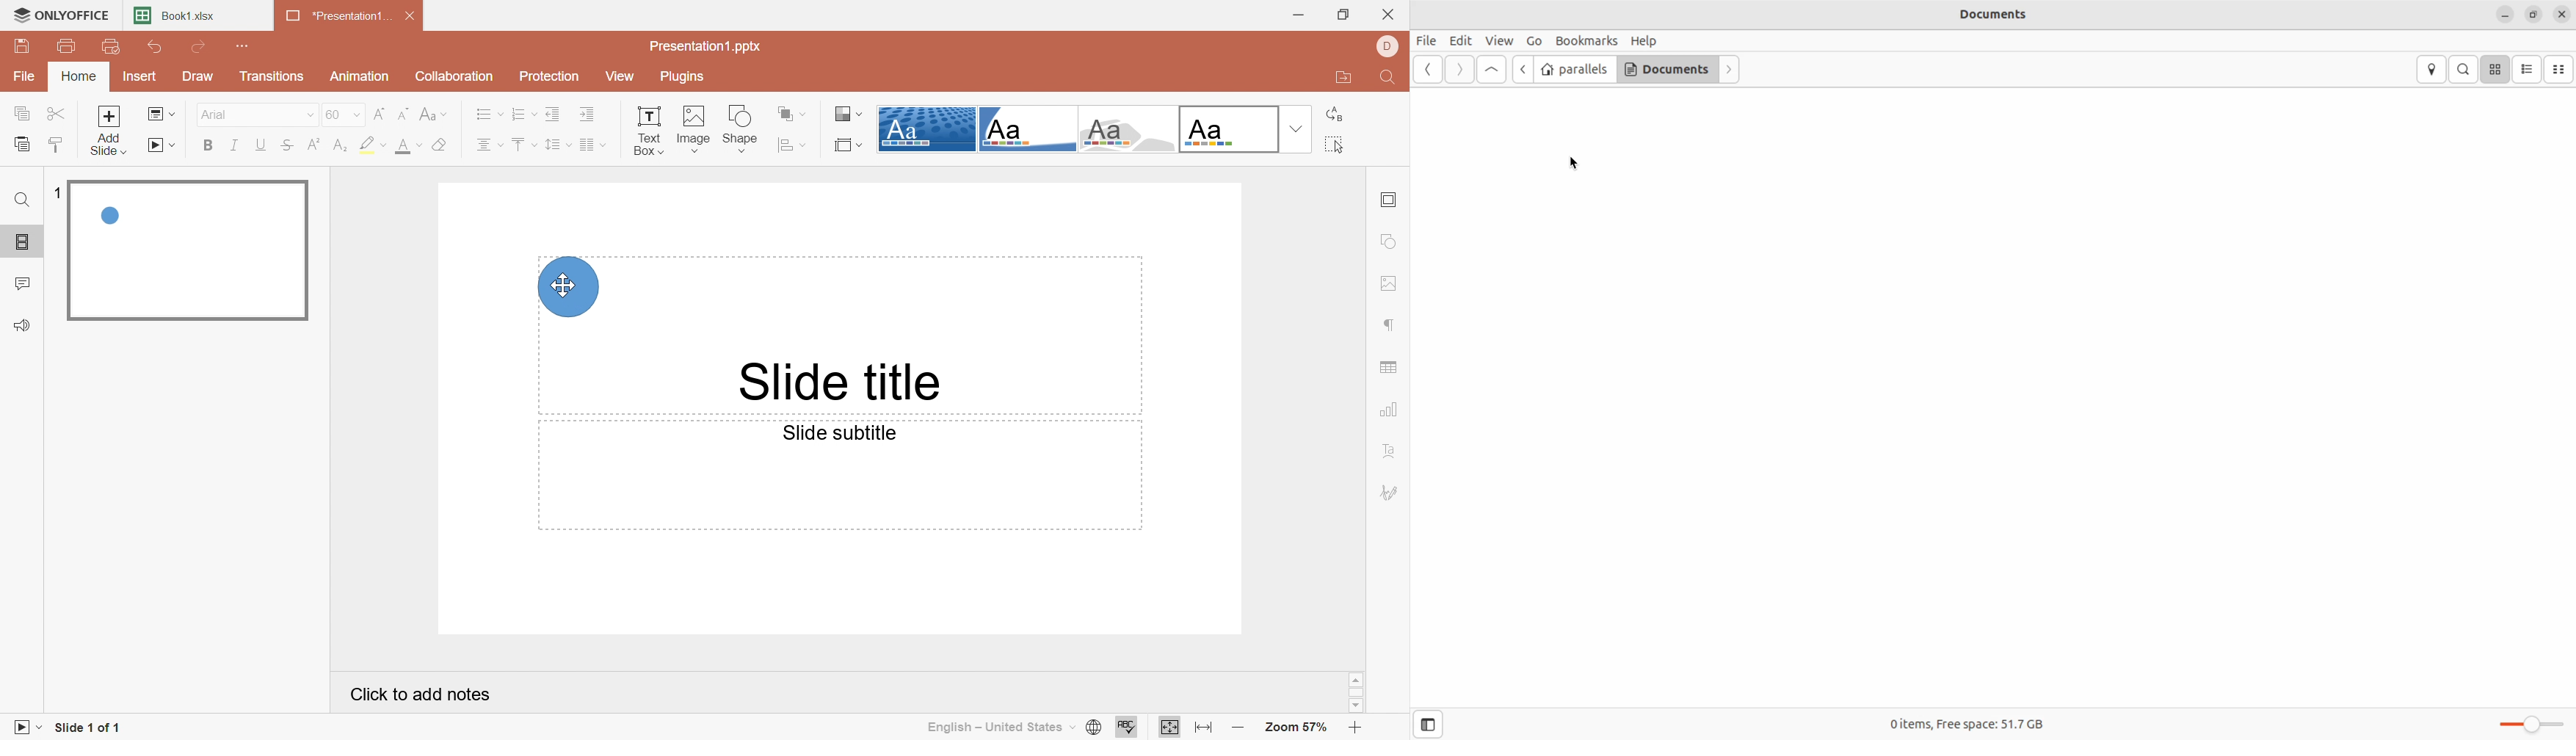  I want to click on Start slideshow, so click(163, 145).